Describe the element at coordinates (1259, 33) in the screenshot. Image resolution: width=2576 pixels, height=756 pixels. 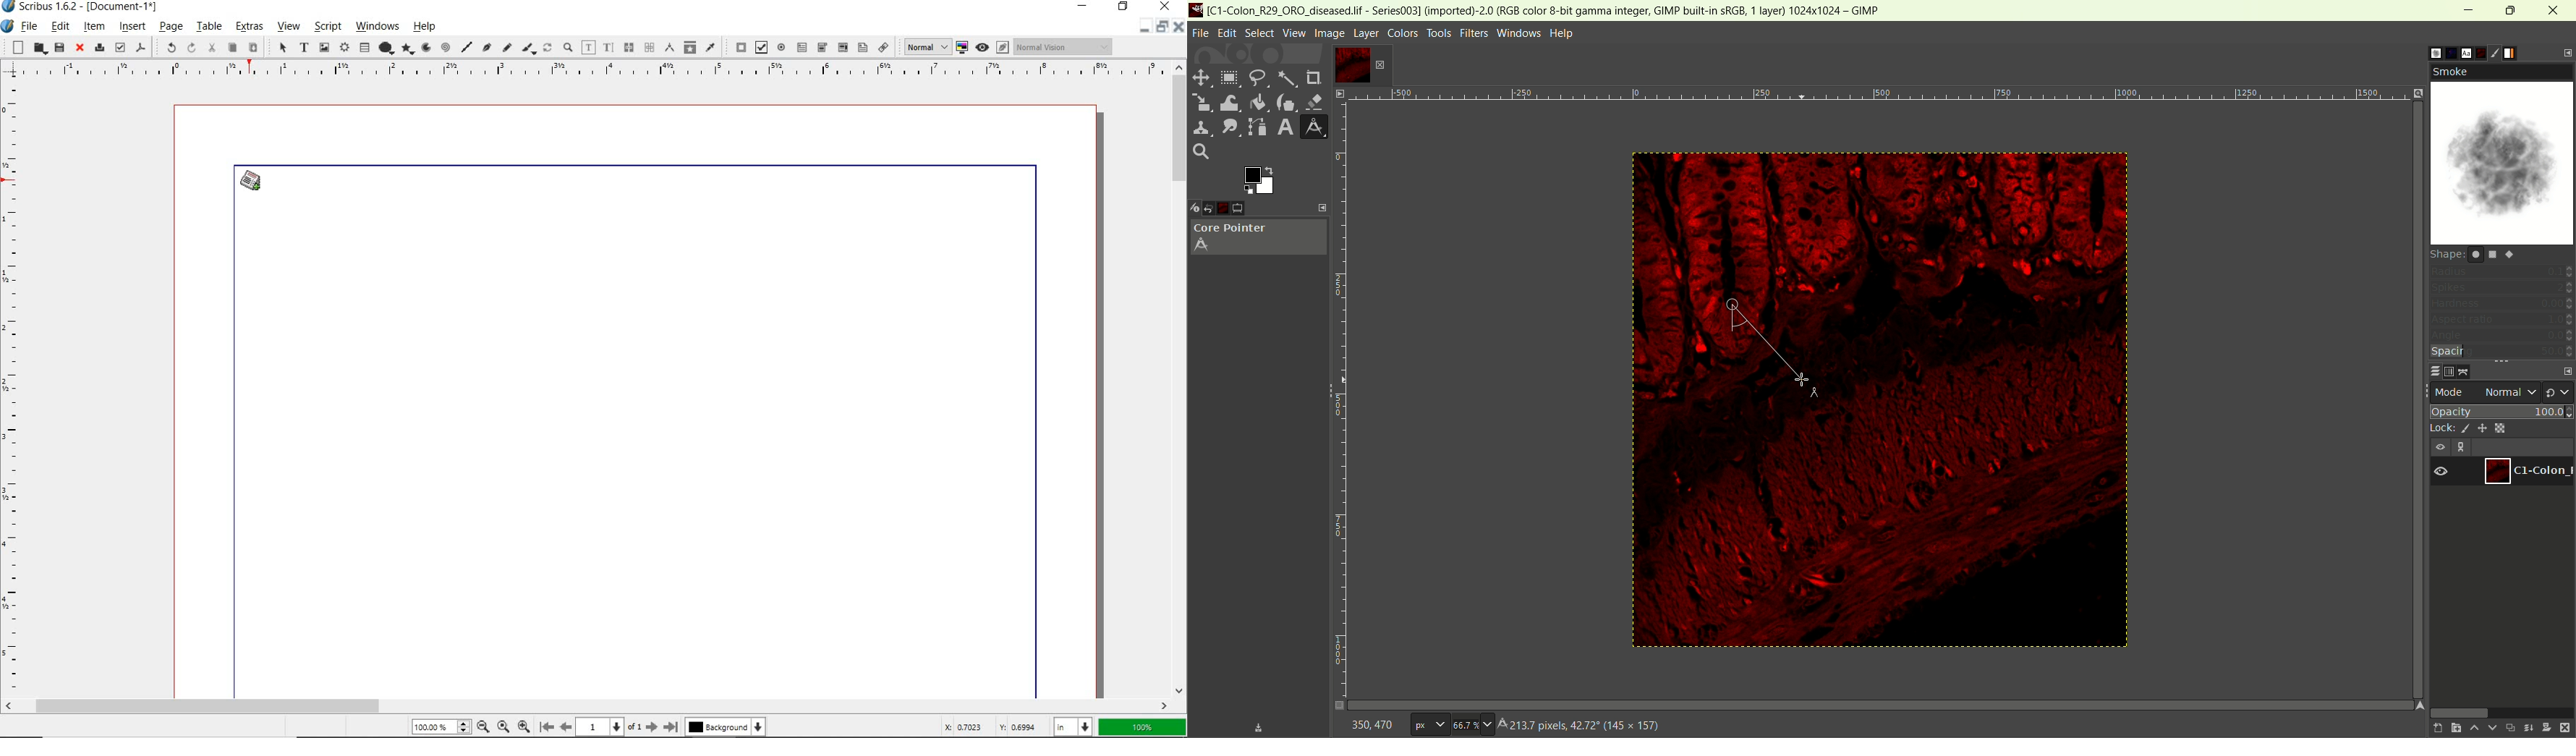
I see `select` at that location.